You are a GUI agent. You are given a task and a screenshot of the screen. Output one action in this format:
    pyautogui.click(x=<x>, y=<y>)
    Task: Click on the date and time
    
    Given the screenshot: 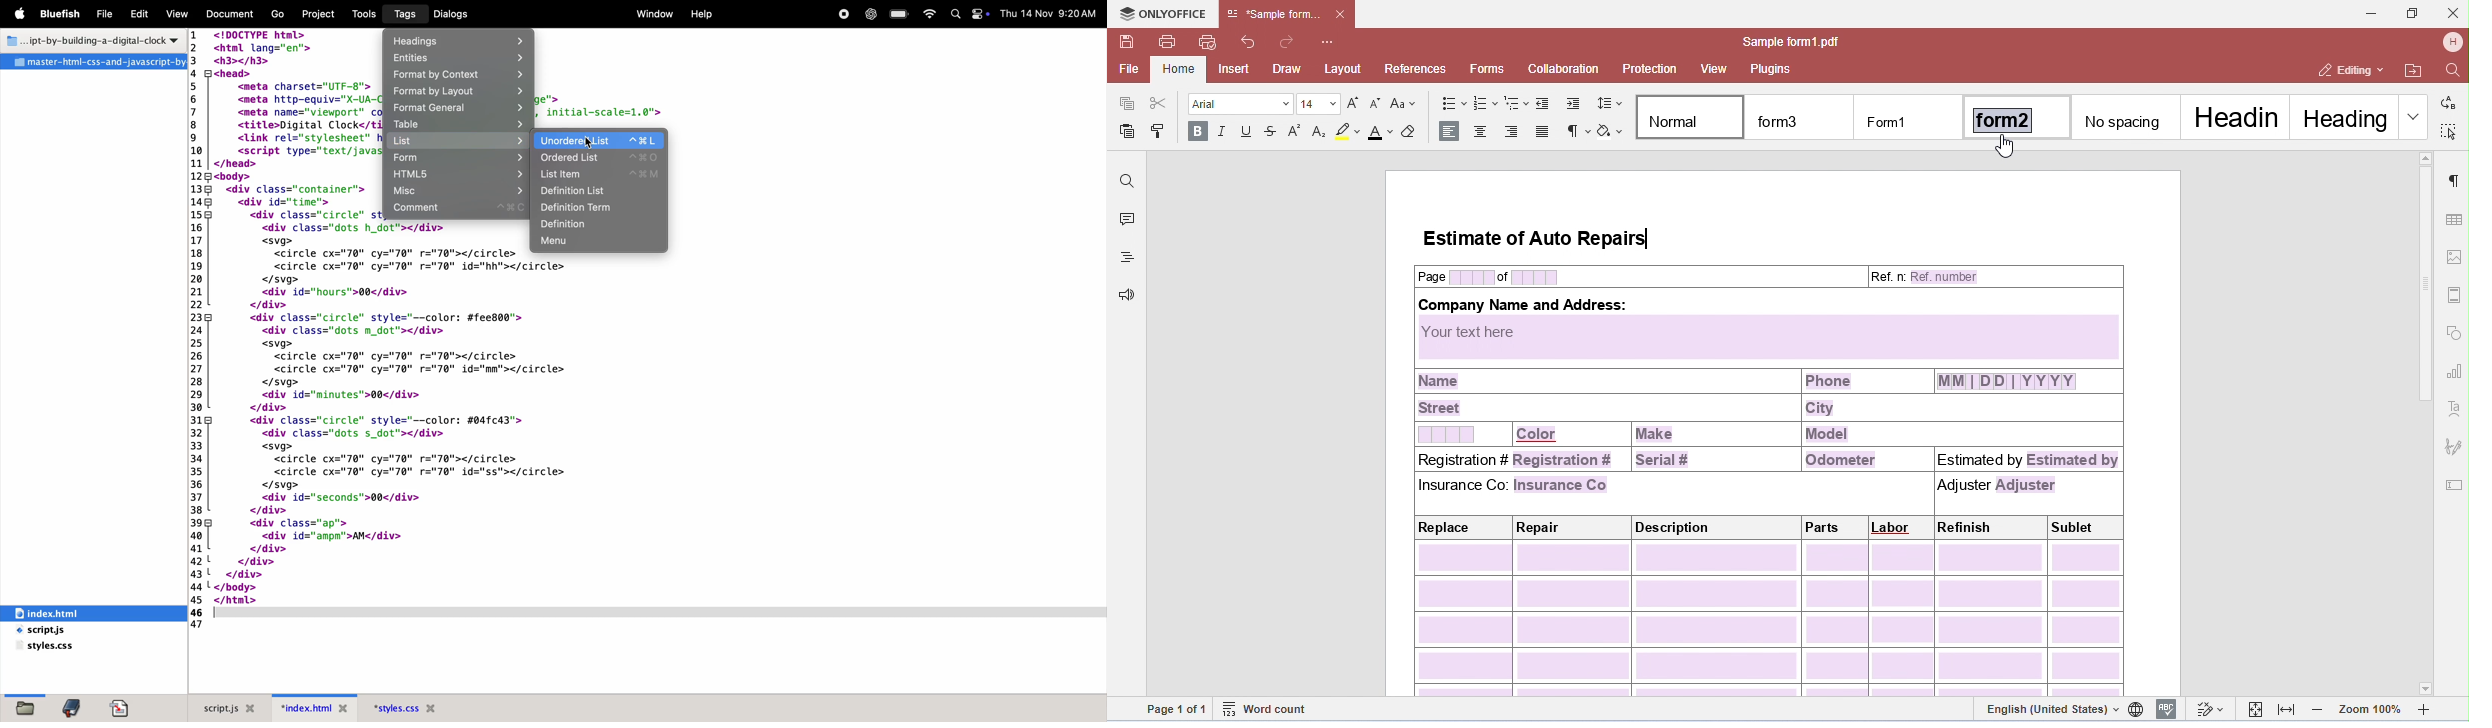 What is the action you would take?
    pyautogui.click(x=1049, y=13)
    